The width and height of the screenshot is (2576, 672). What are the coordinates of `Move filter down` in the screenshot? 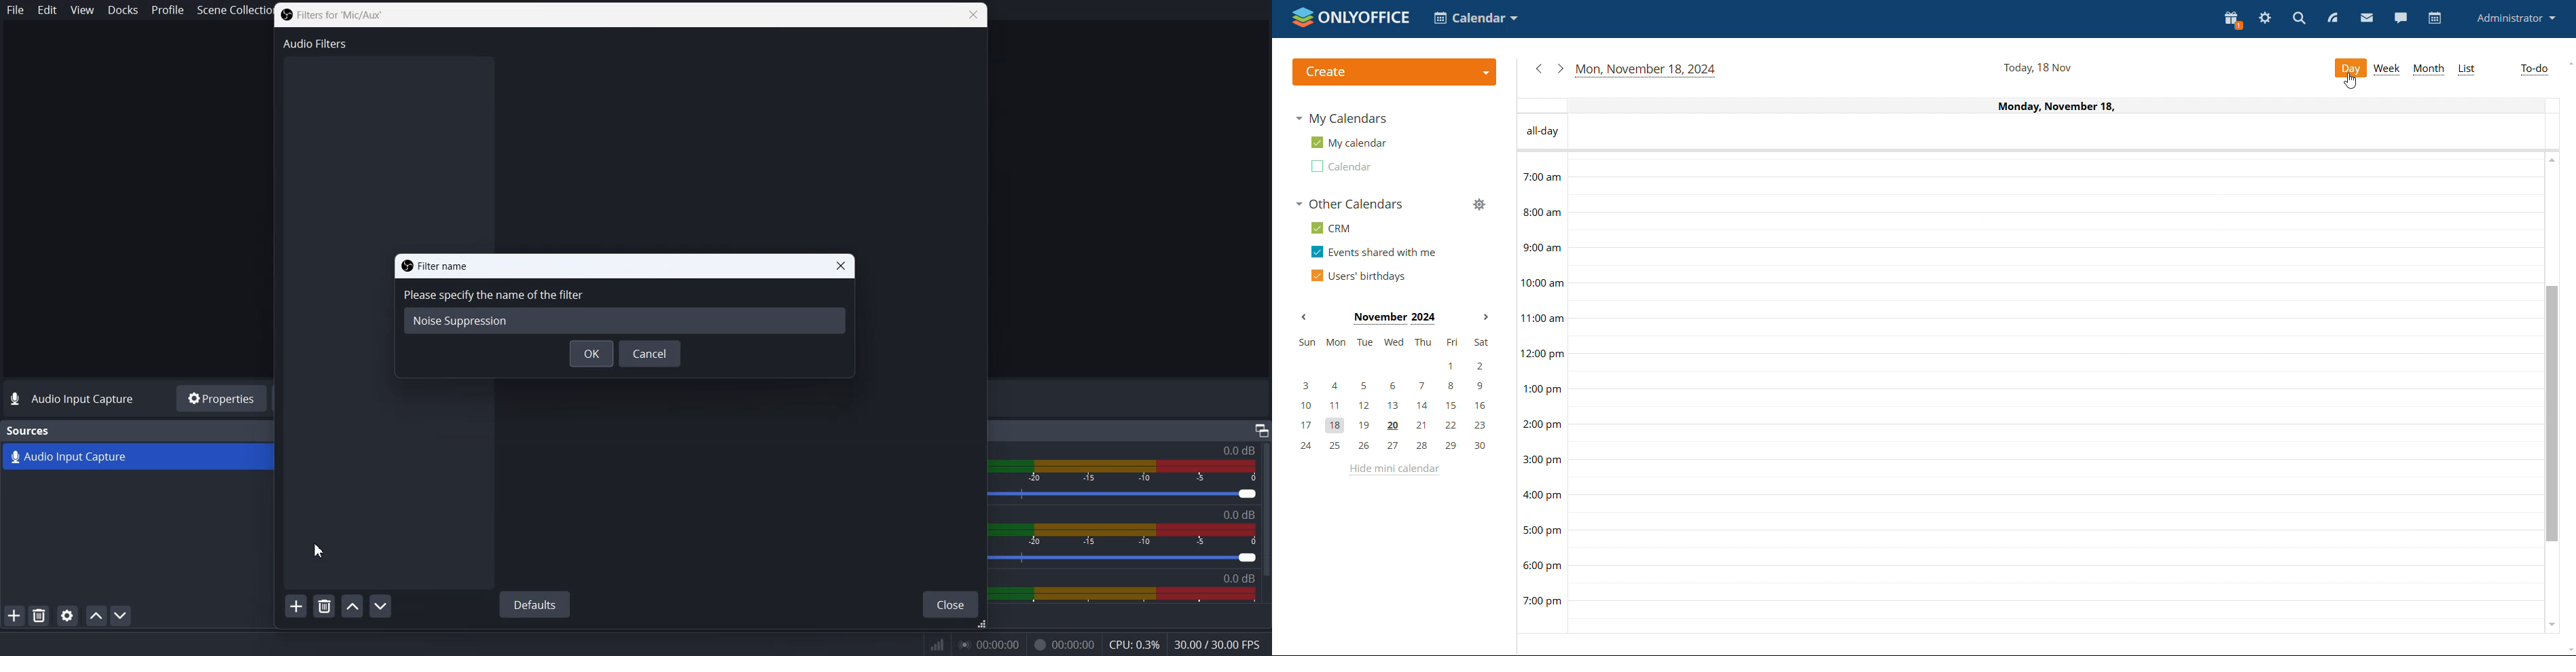 It's located at (380, 606).